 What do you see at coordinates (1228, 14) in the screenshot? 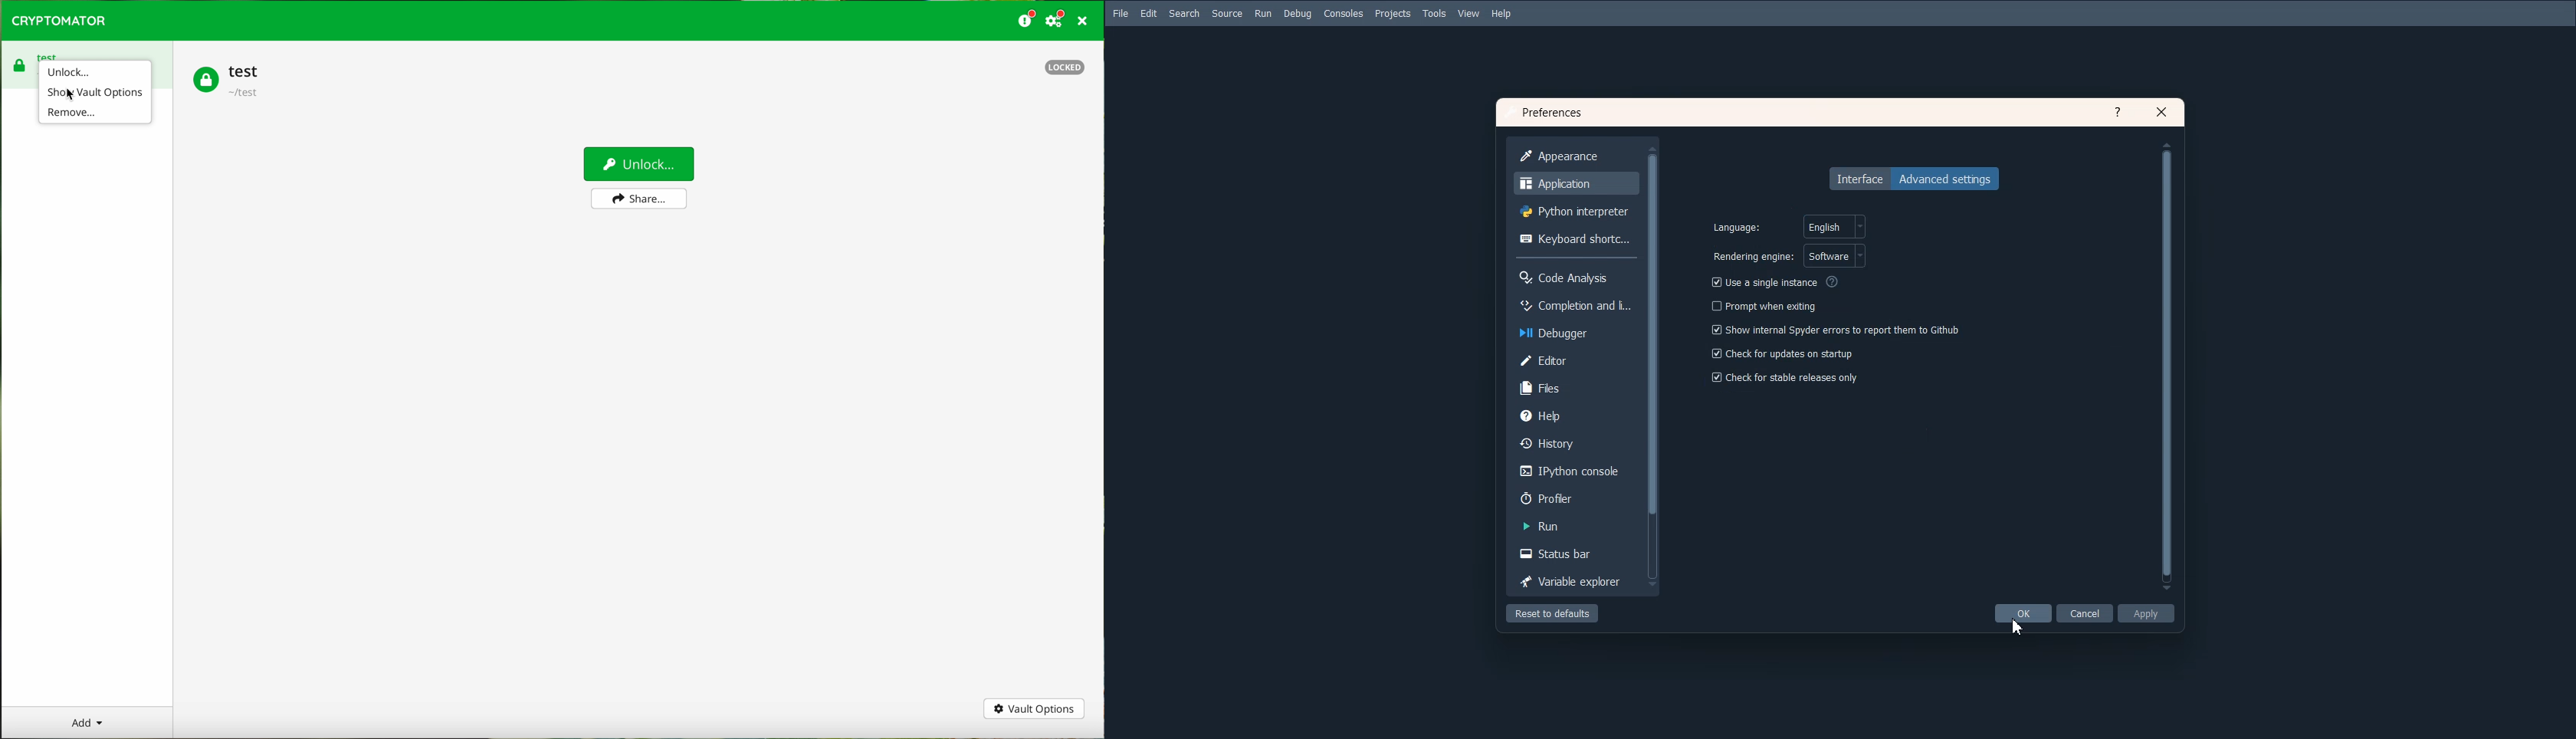
I see `Source` at bounding box center [1228, 14].